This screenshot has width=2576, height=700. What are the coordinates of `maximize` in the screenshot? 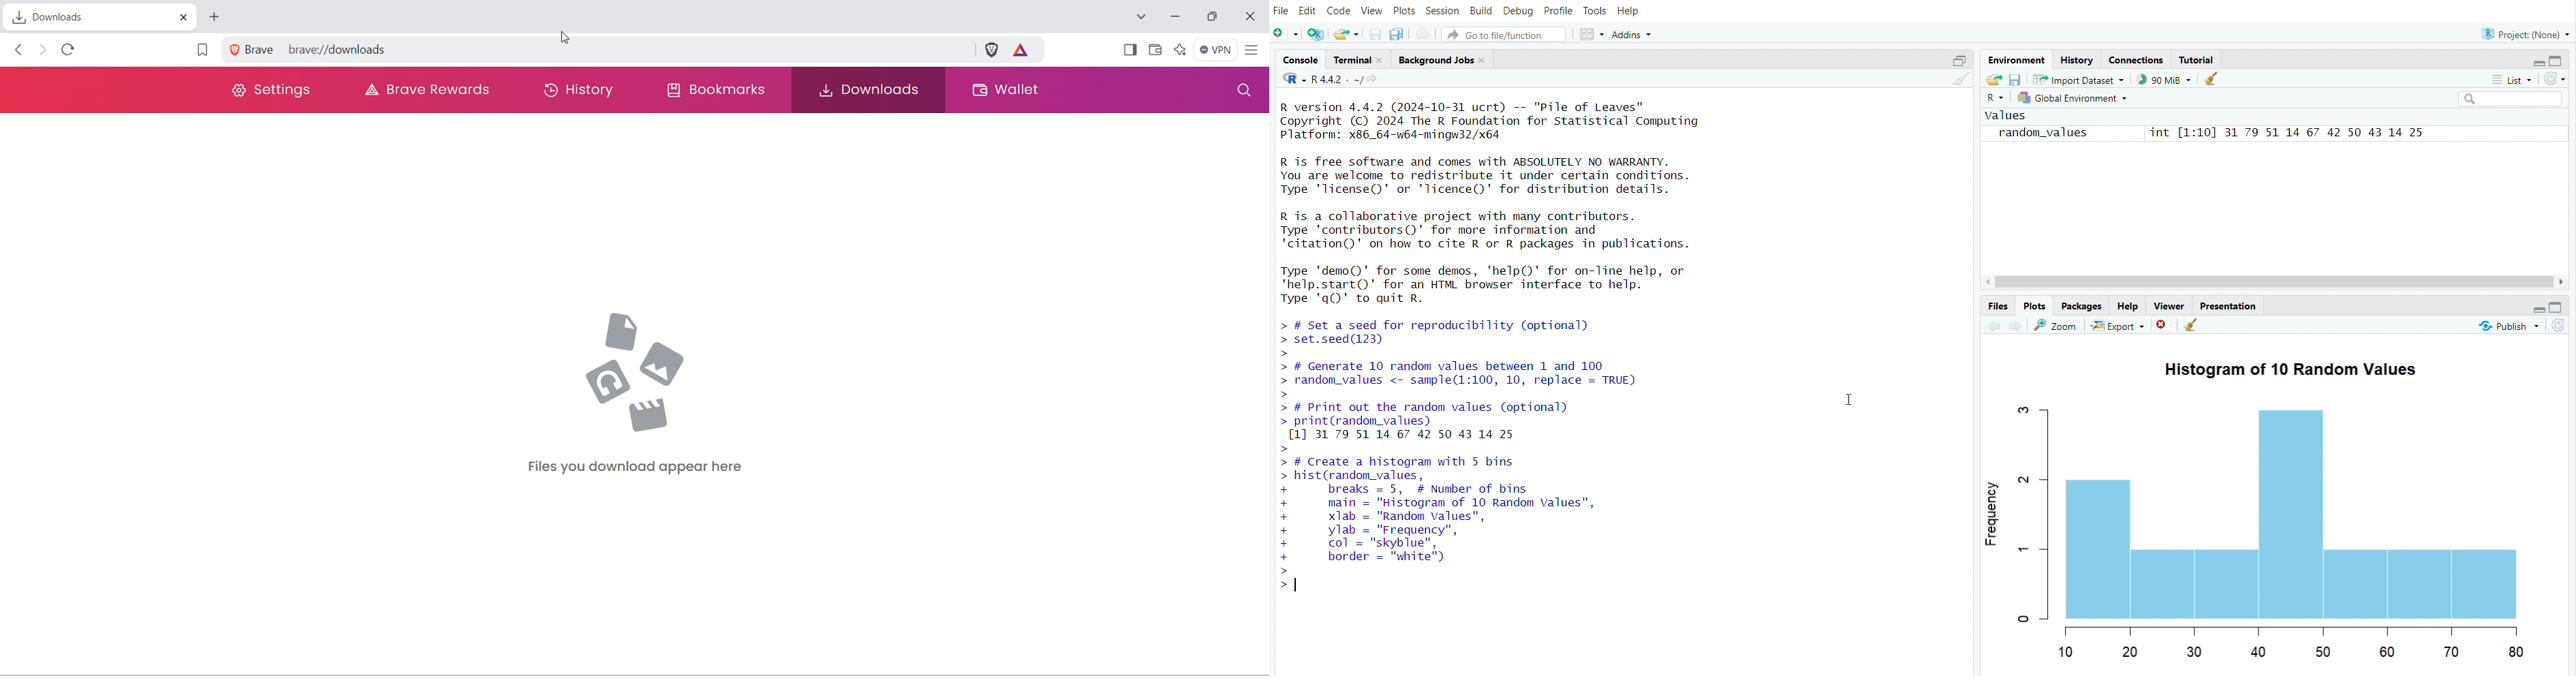 It's located at (2563, 307).